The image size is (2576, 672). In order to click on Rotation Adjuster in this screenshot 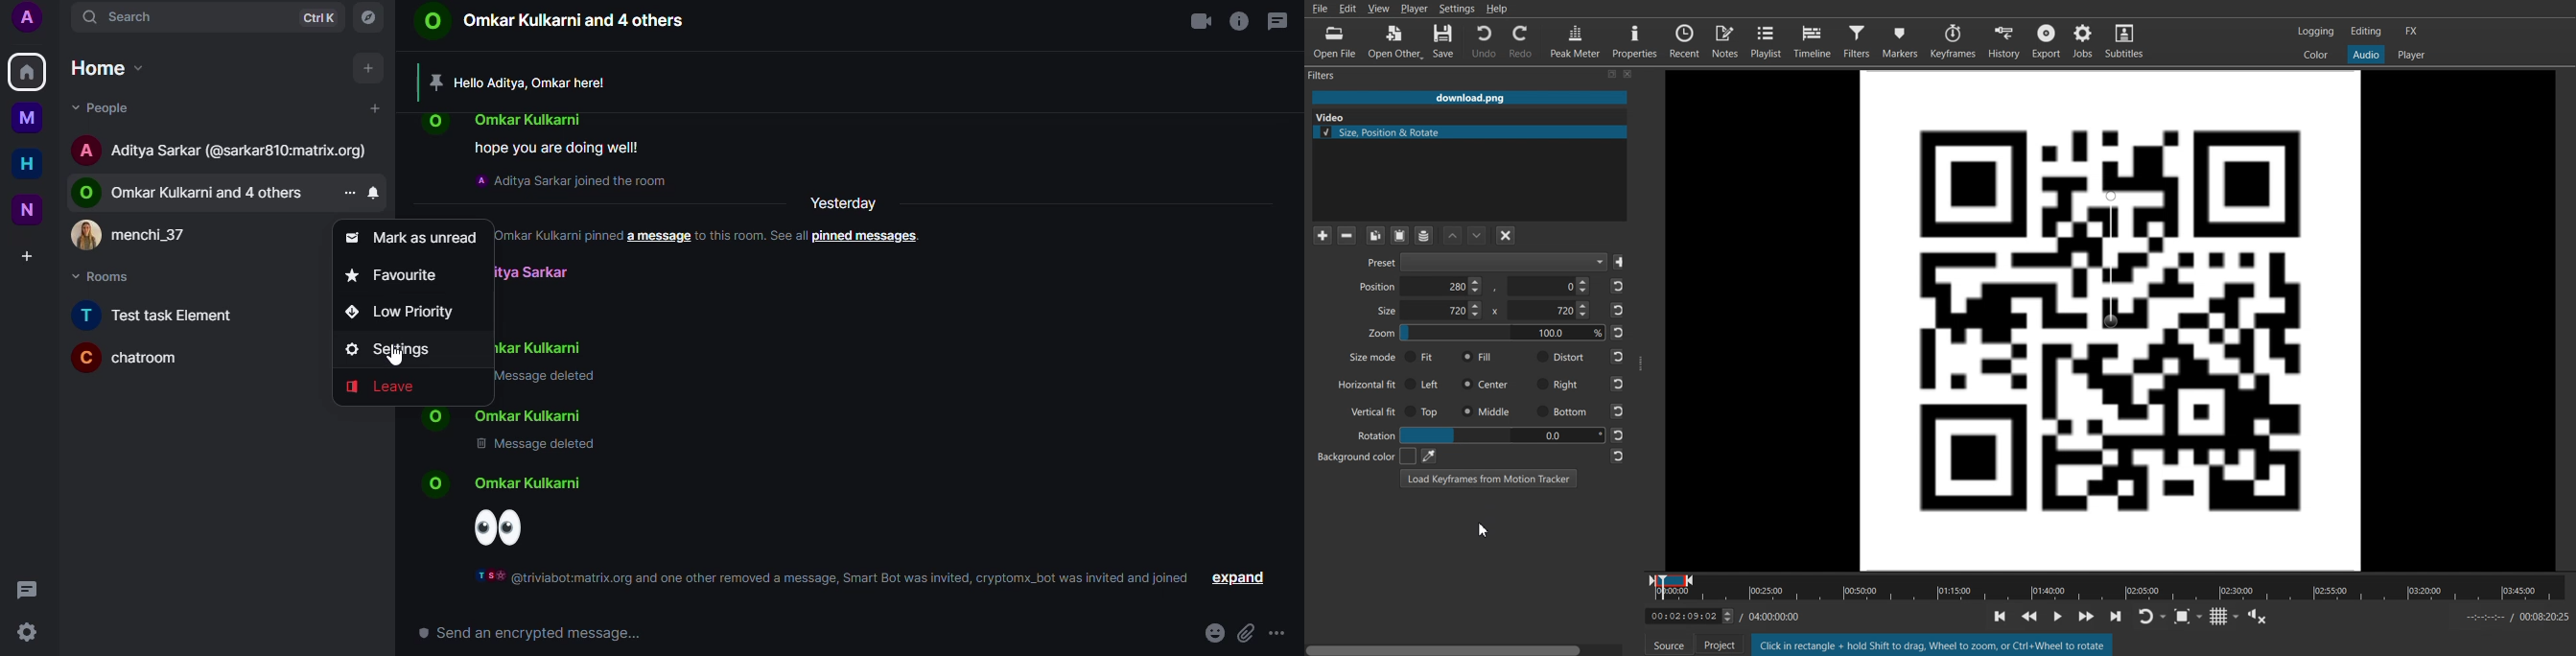, I will do `click(1375, 434)`.